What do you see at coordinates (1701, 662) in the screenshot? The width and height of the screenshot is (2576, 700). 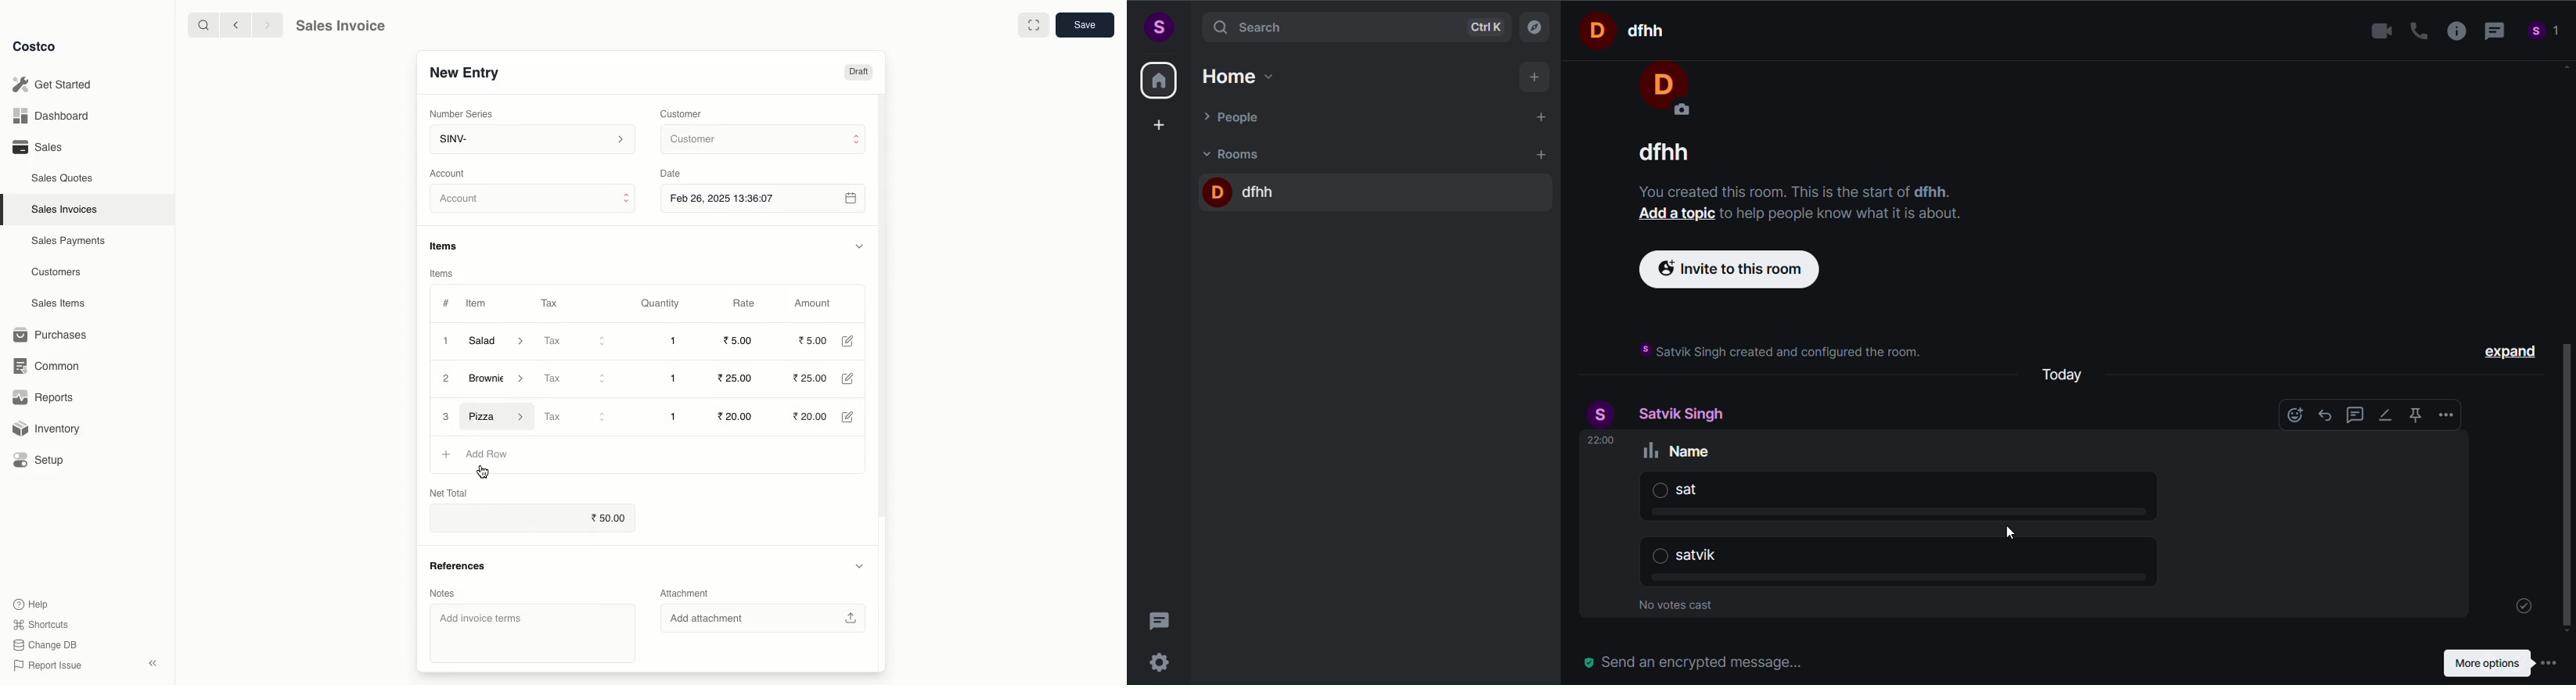 I see `send an encrypted message` at bounding box center [1701, 662].